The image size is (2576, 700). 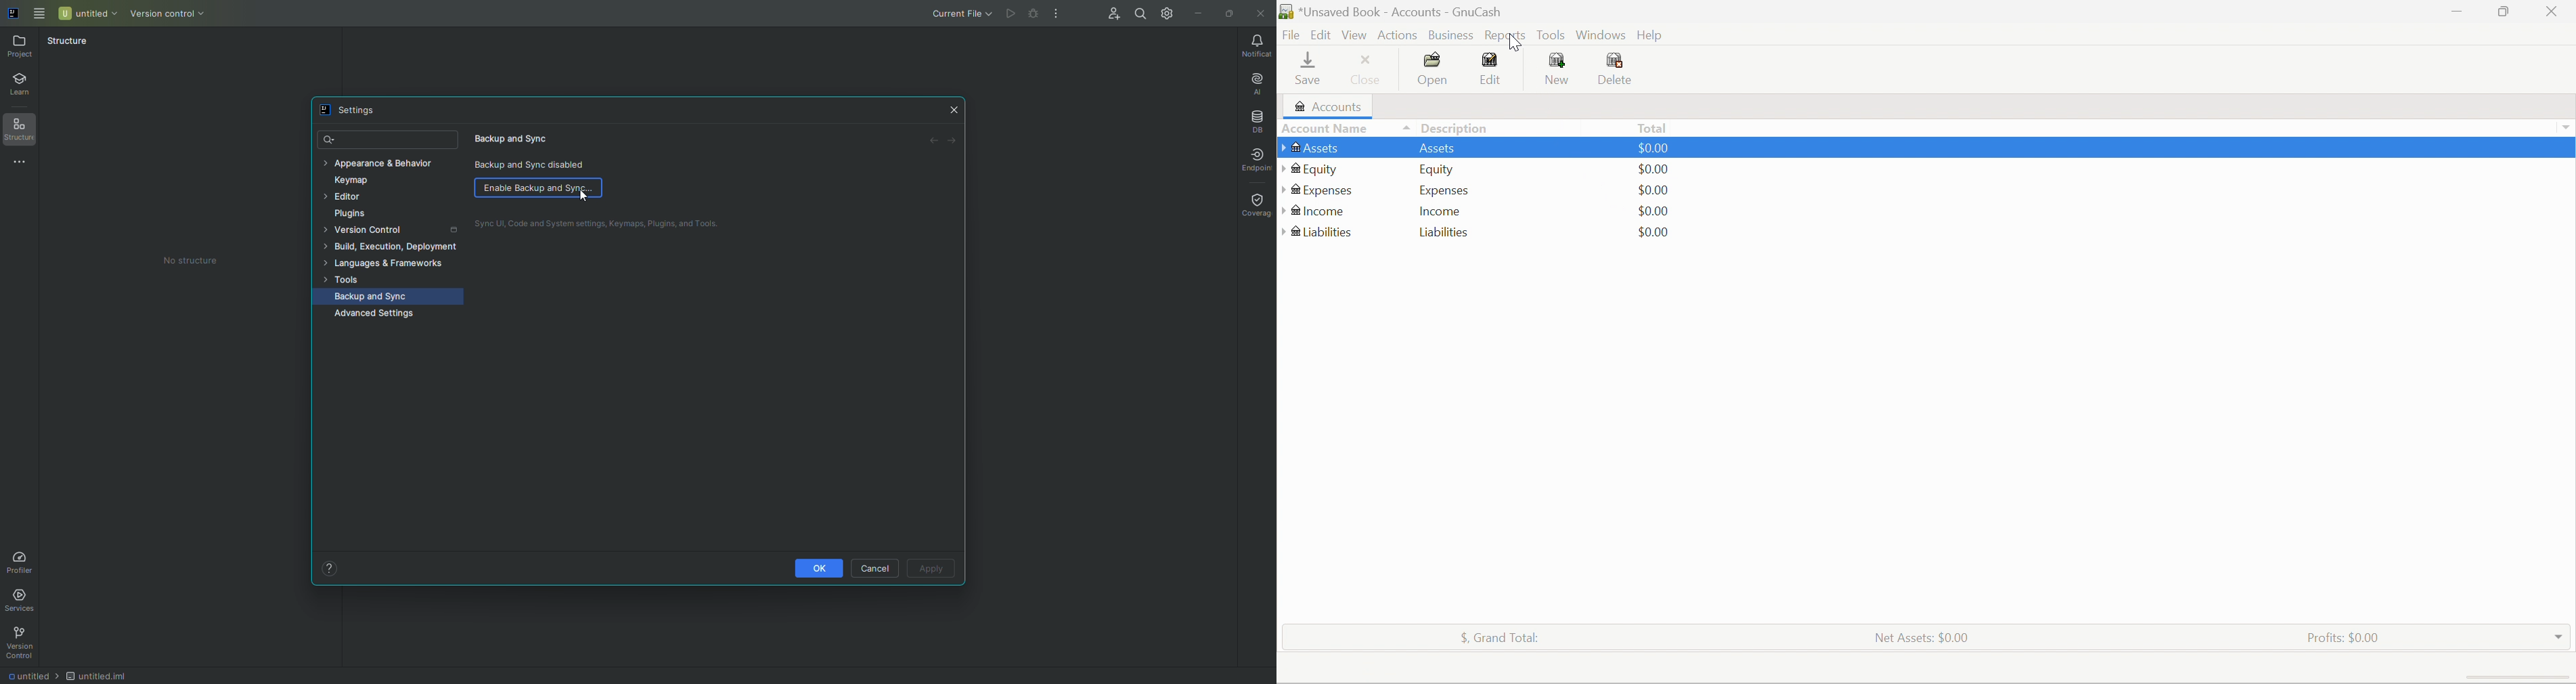 I want to click on cursor, so click(x=1520, y=44).